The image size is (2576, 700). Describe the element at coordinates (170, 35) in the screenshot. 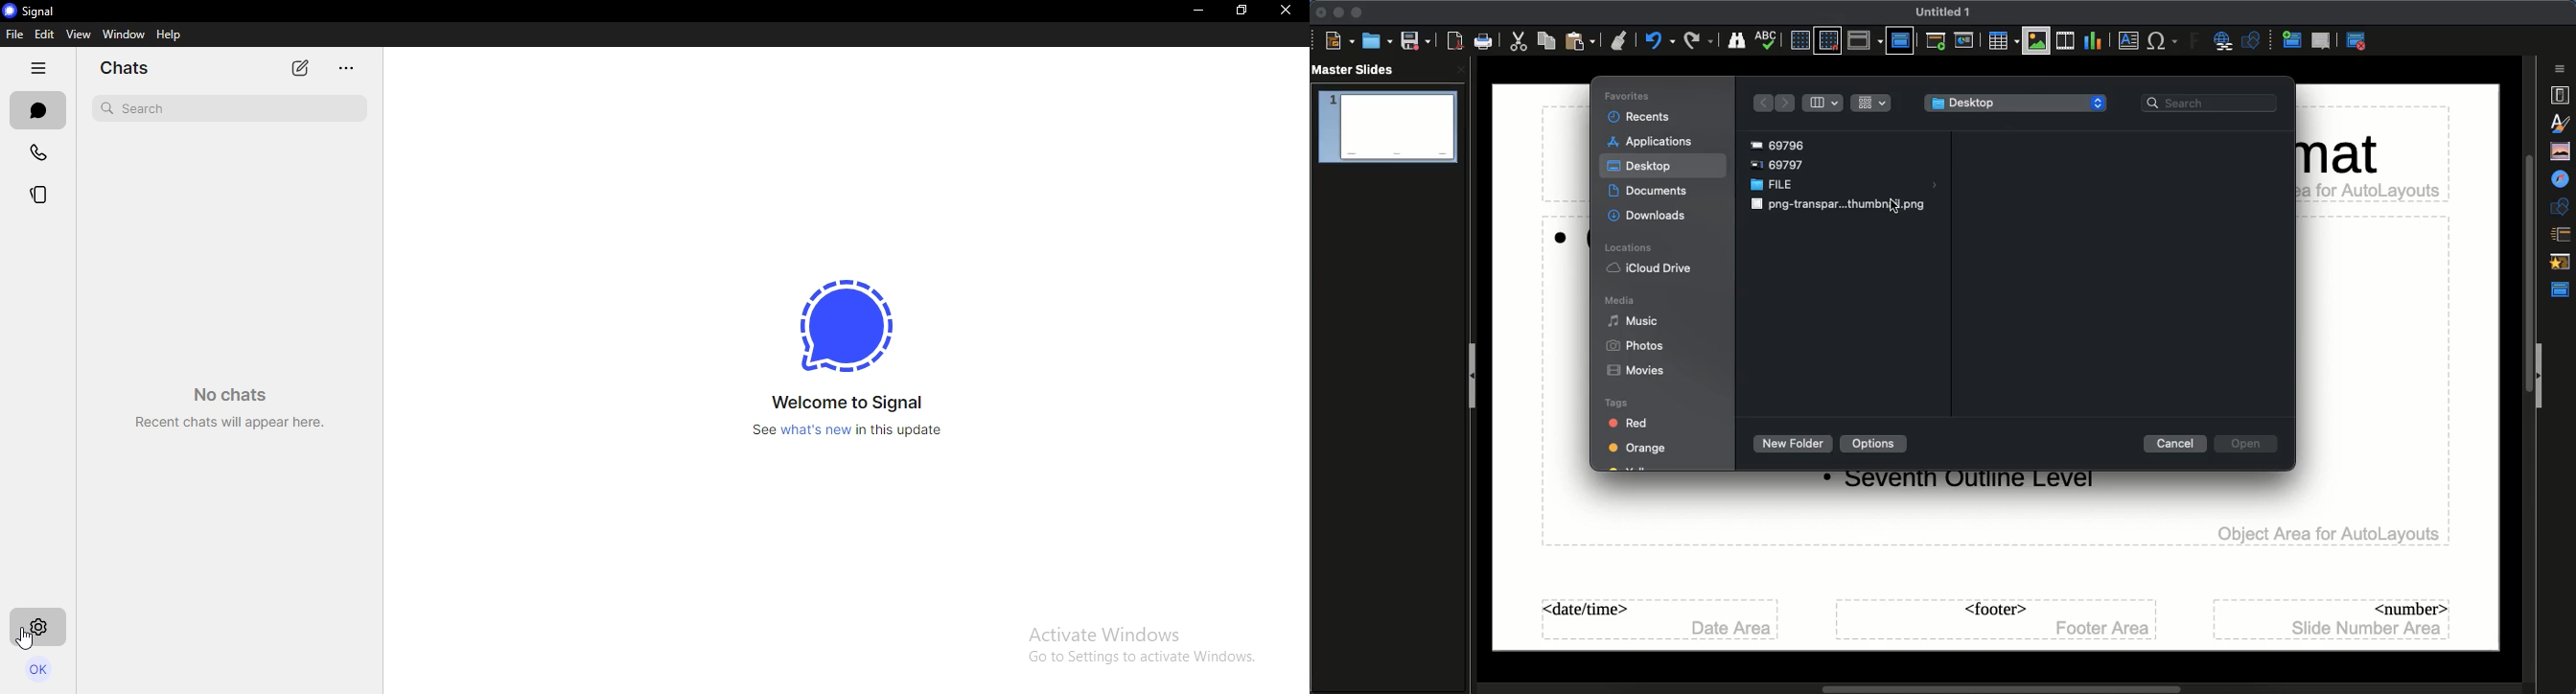

I see `help` at that location.